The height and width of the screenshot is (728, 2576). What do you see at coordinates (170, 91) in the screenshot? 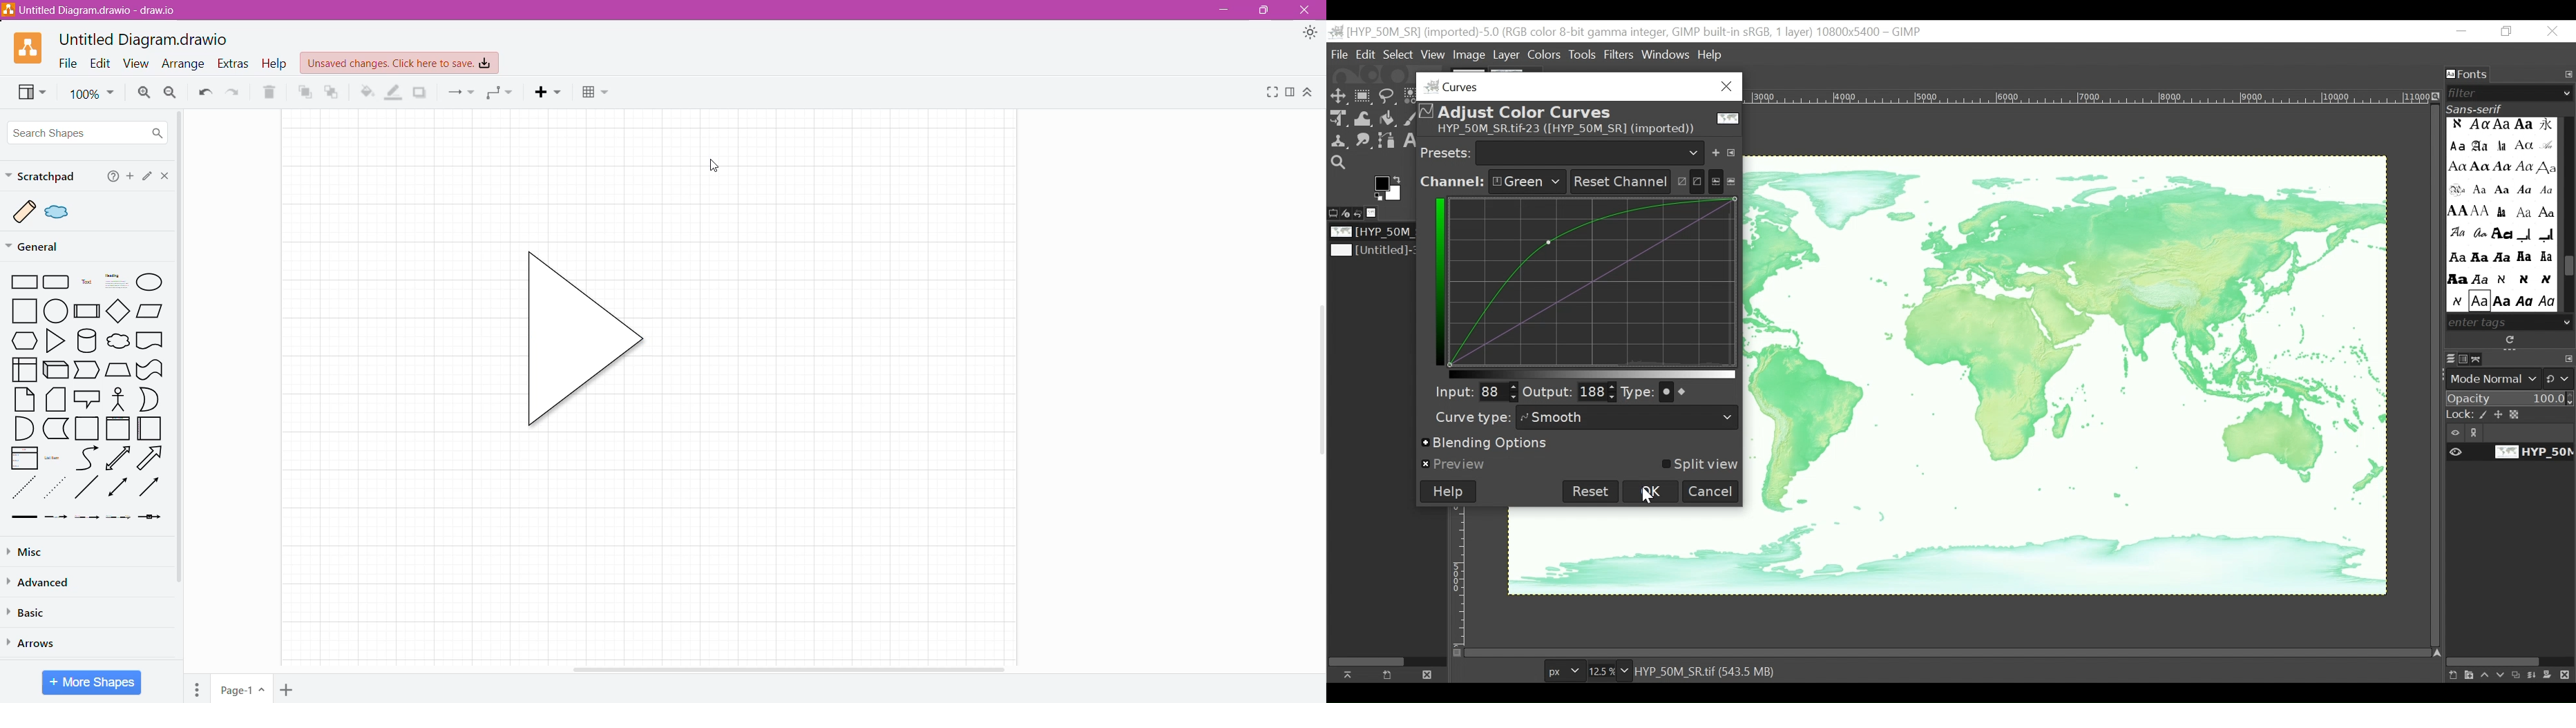
I see `Zoom Out` at bounding box center [170, 91].